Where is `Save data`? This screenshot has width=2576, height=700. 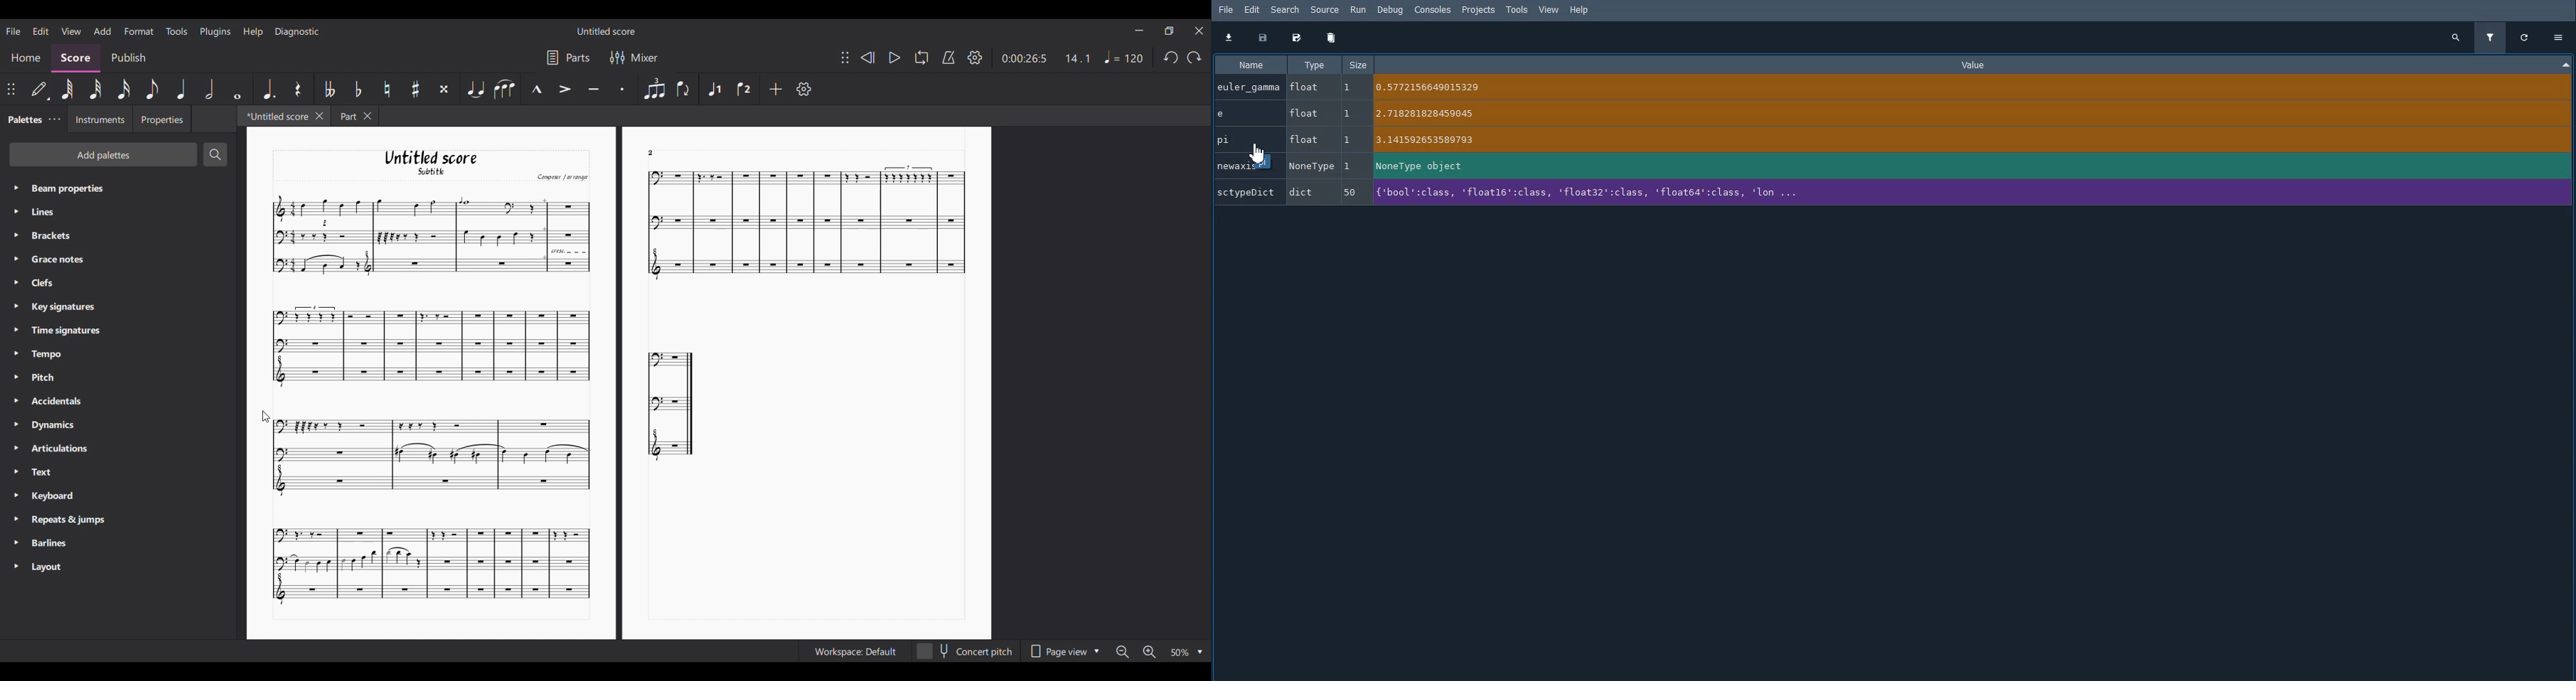
Save data is located at coordinates (1263, 38).